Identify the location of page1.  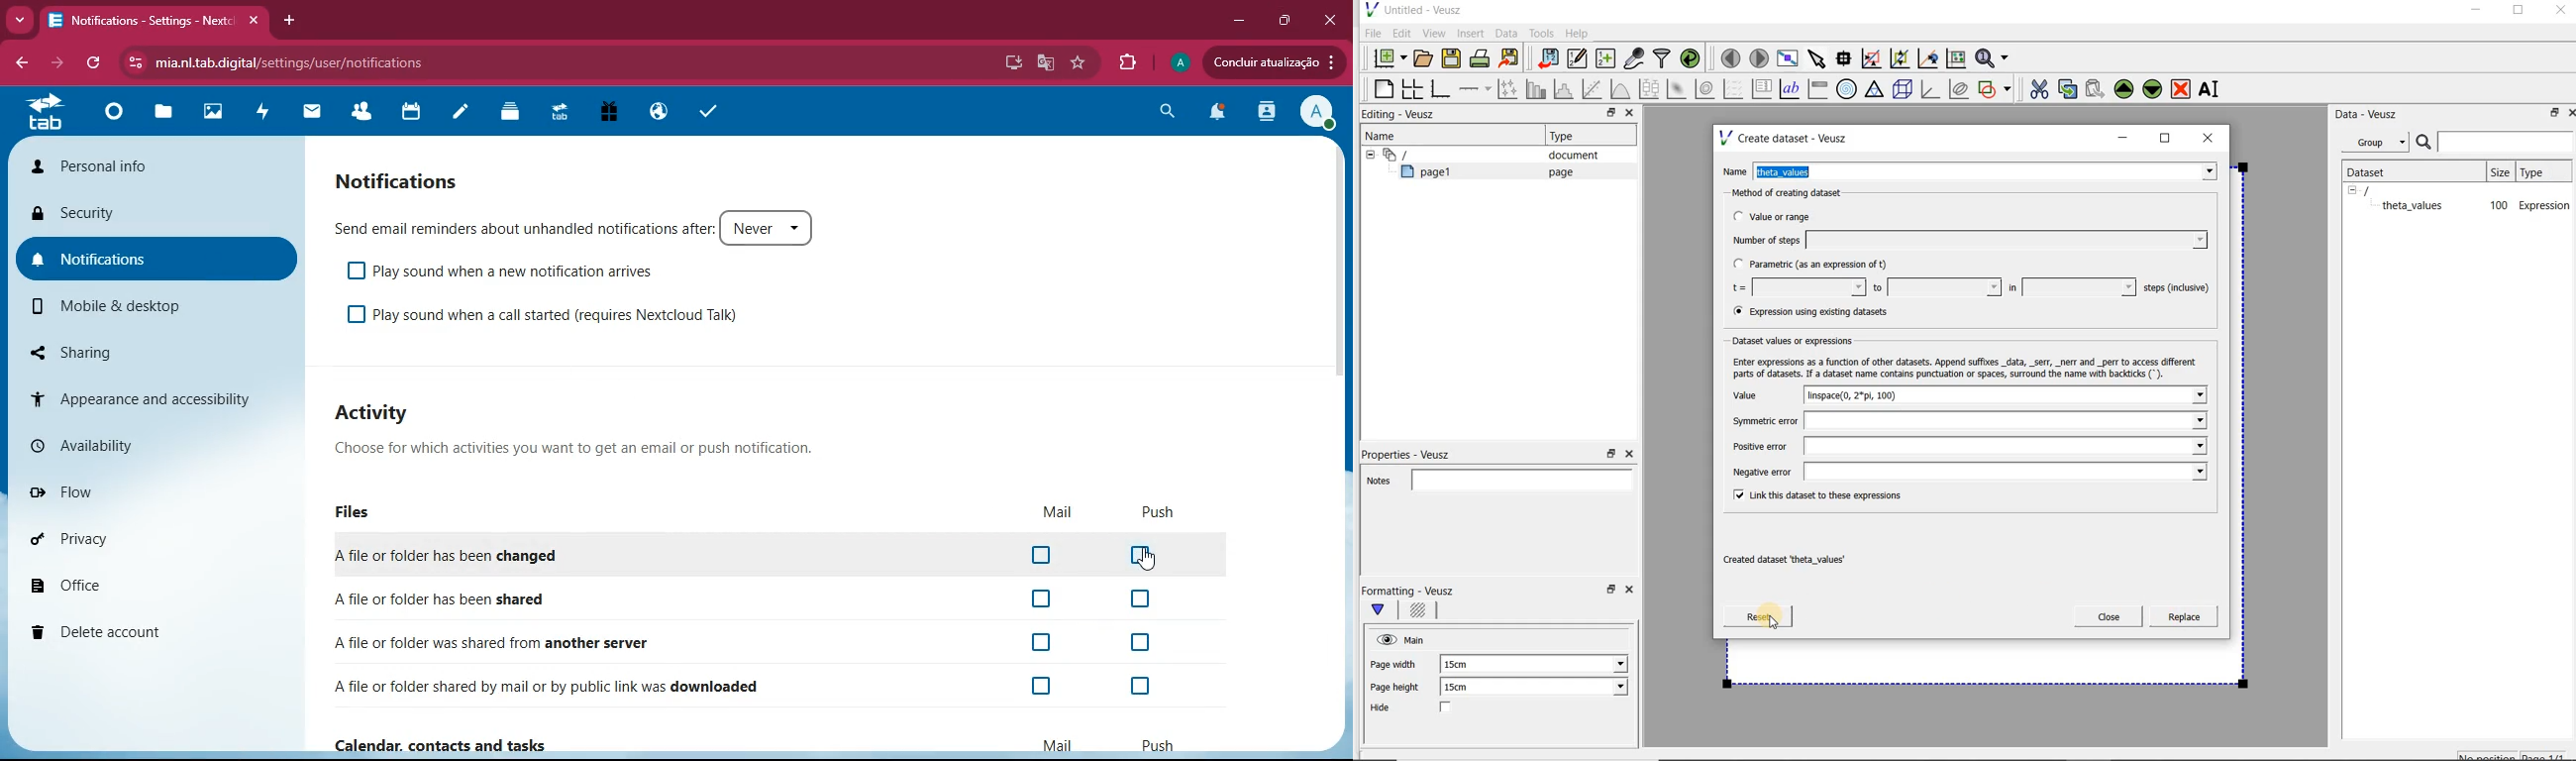
(1432, 174).